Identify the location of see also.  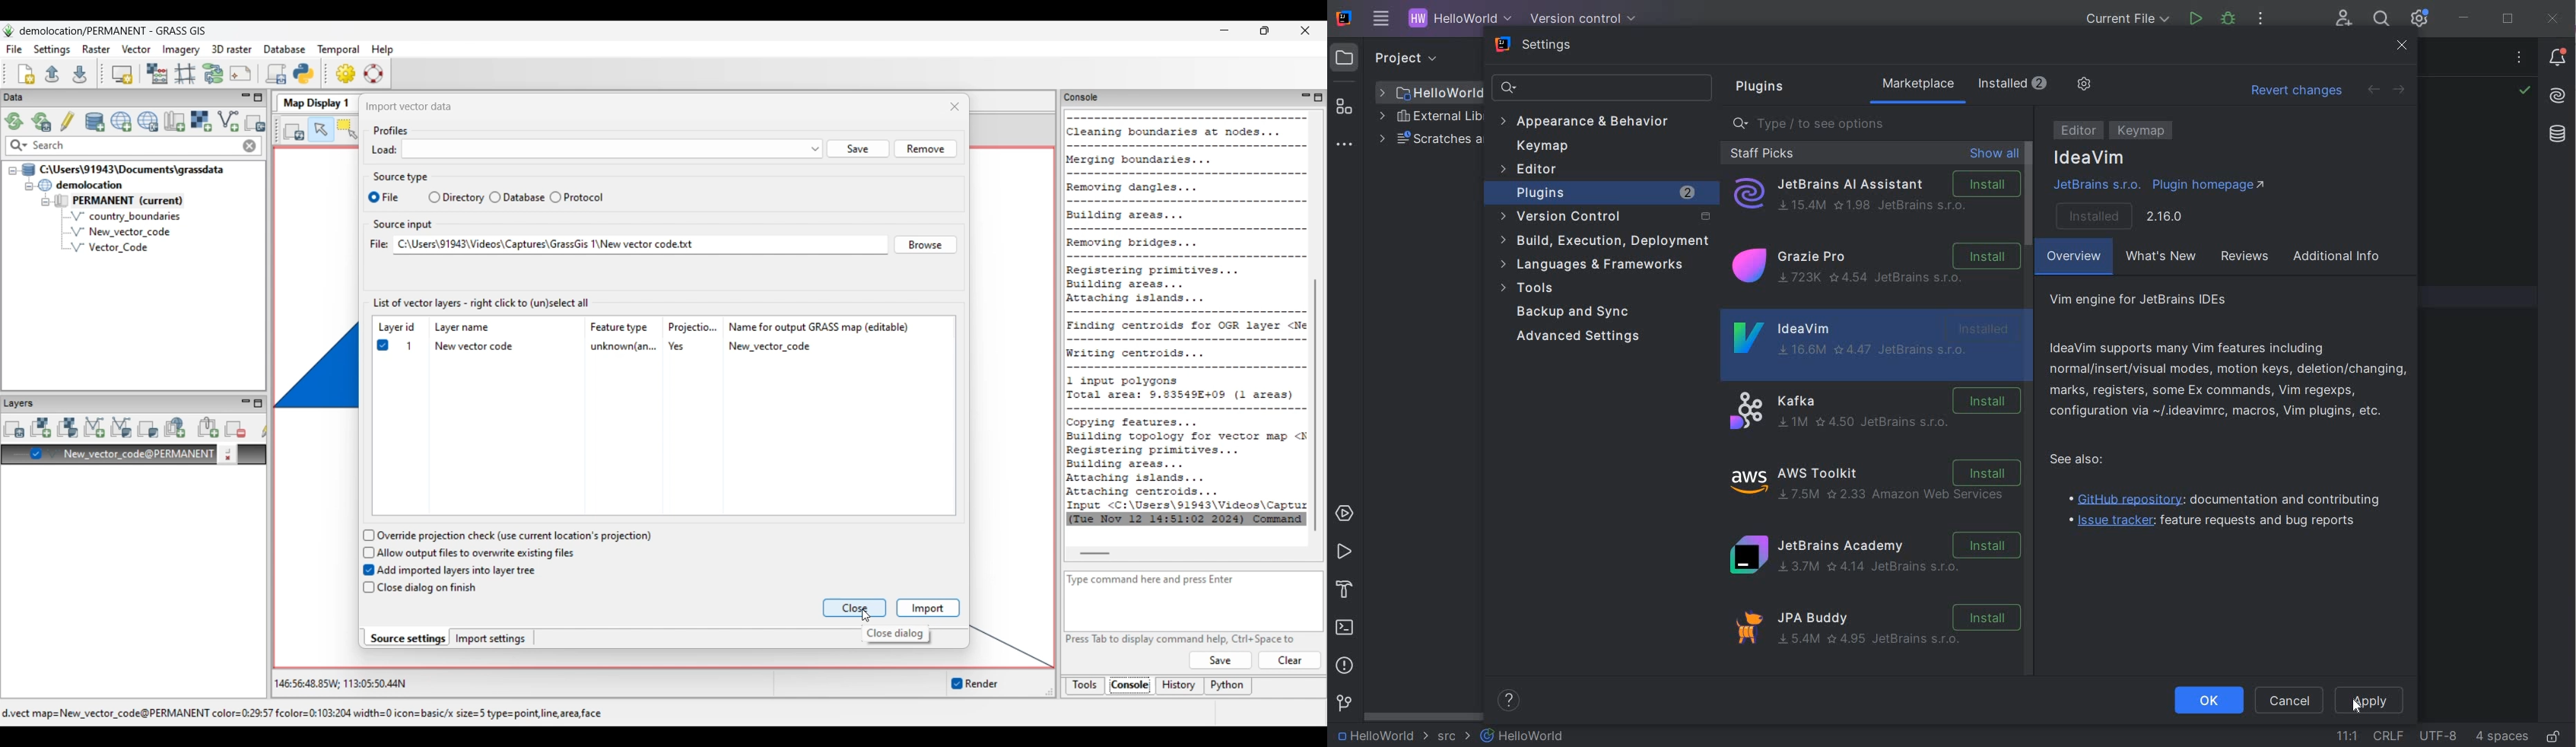
(2086, 461).